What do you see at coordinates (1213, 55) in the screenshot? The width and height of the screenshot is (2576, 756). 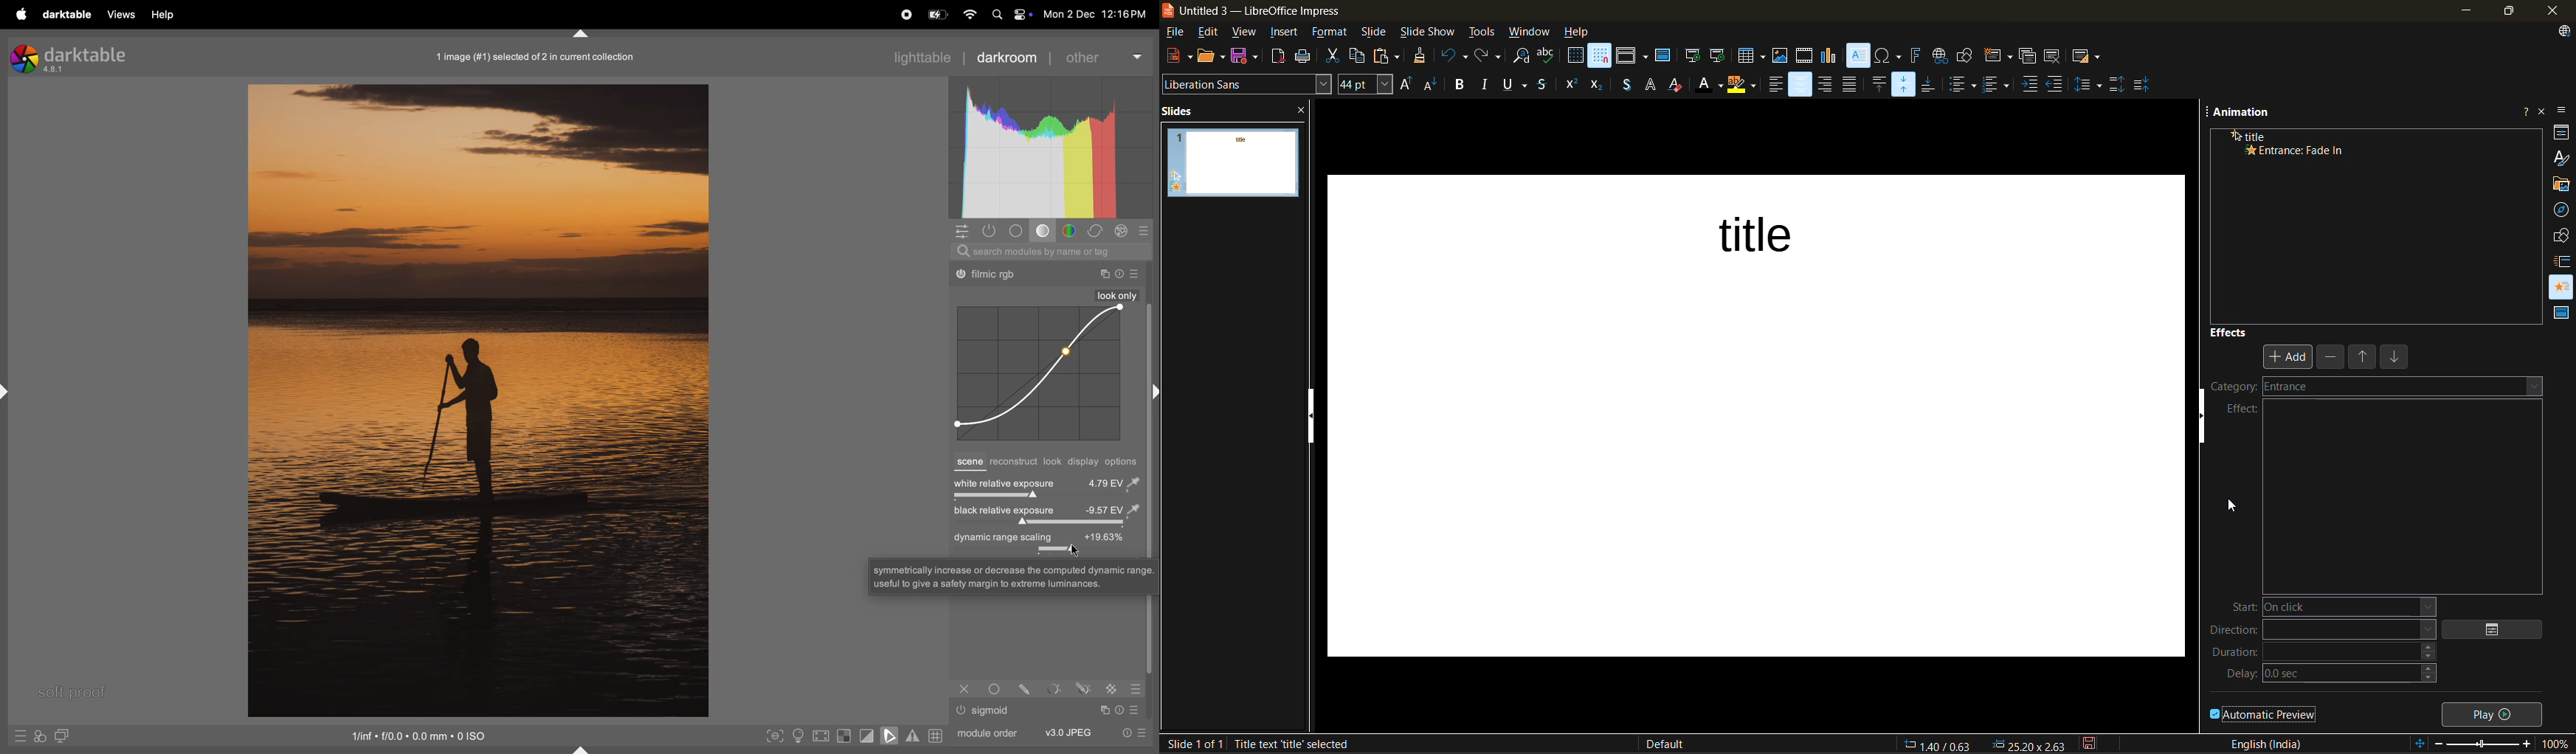 I see `open` at bounding box center [1213, 55].